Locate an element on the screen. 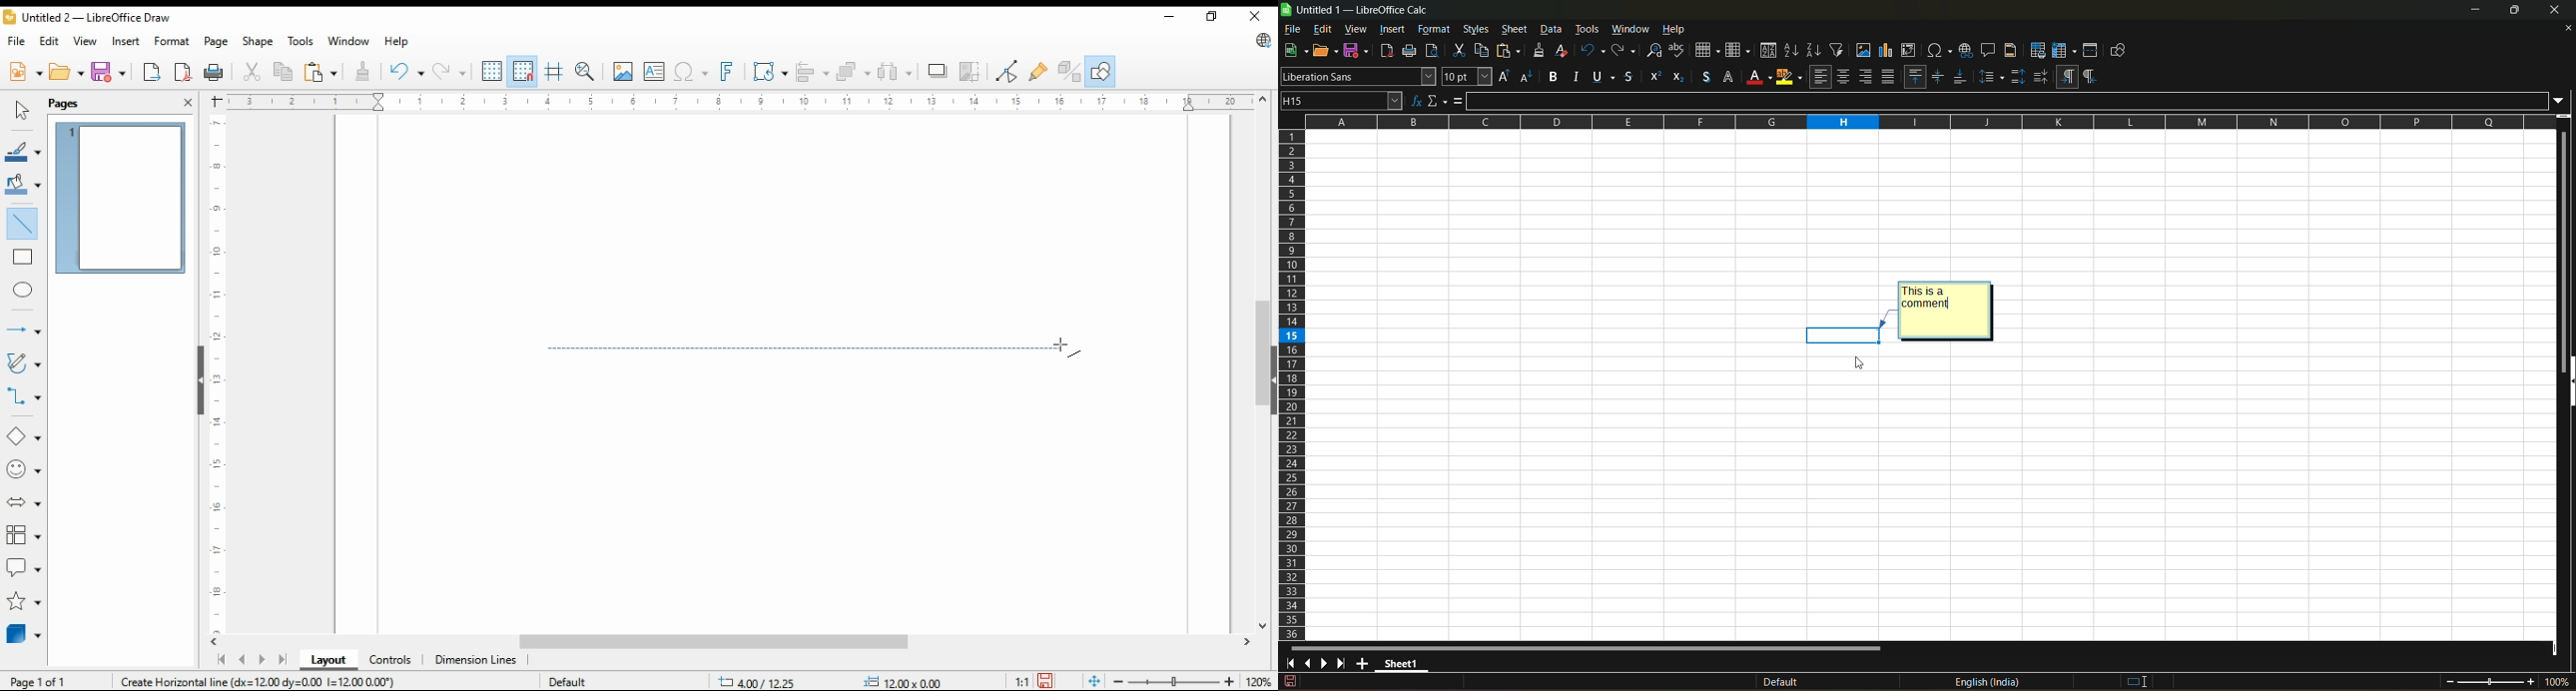 The image size is (2576, 700). format as number is located at coordinates (1949, 76).